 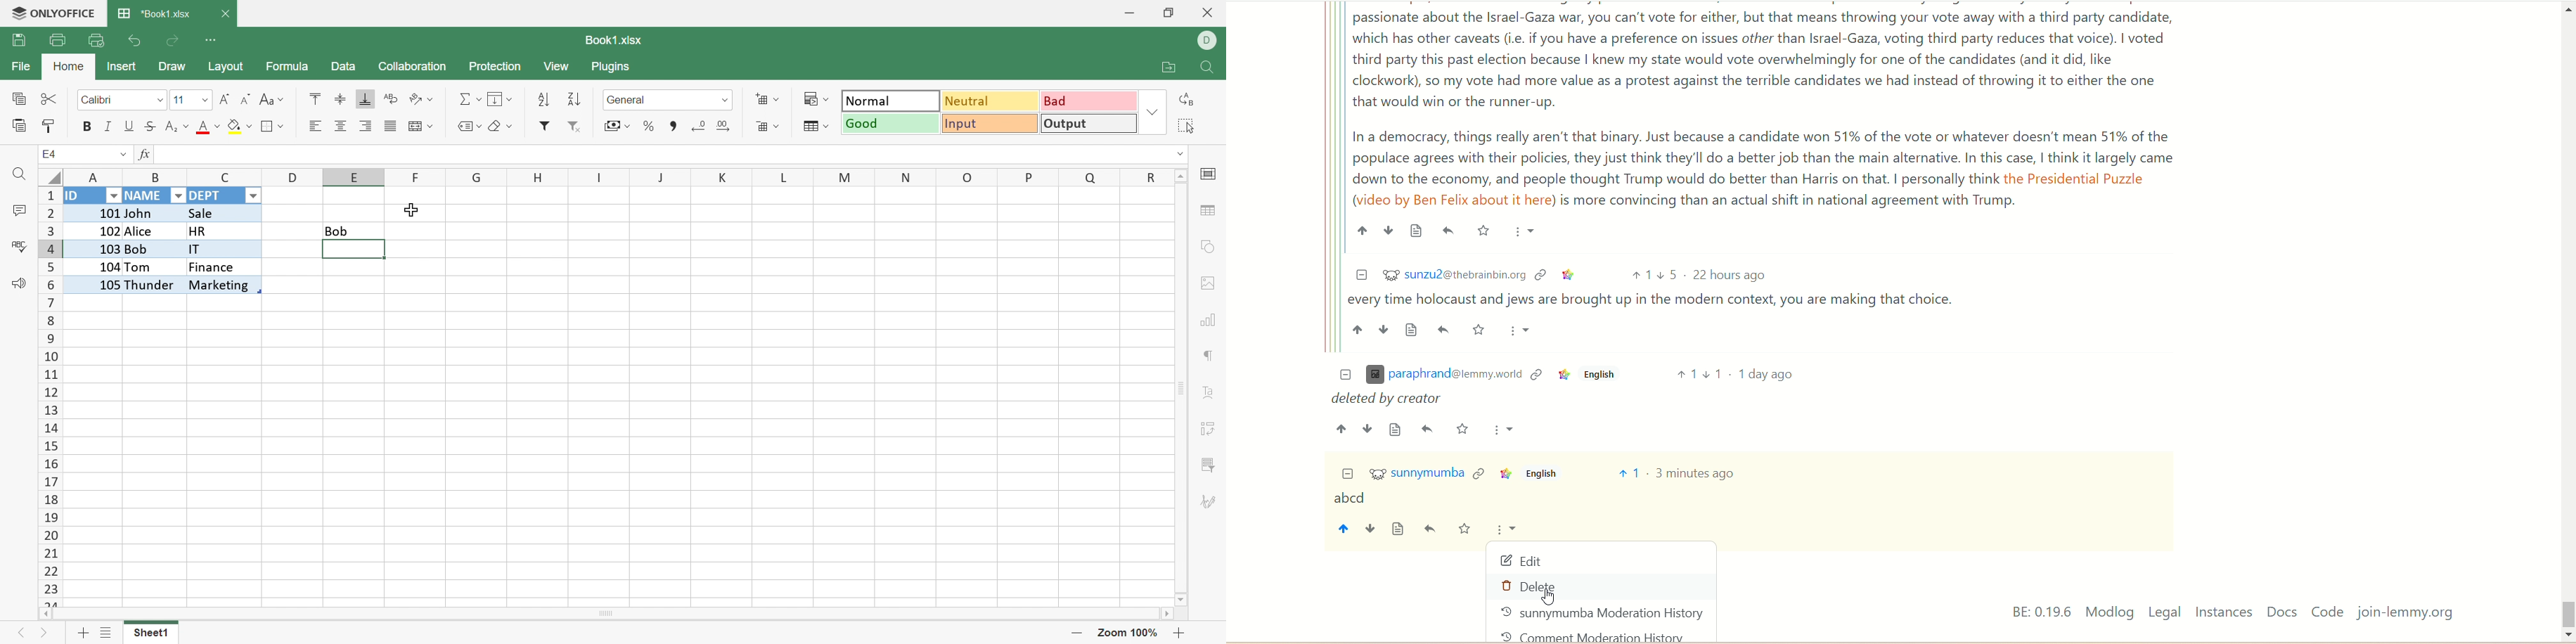 What do you see at coordinates (1479, 472) in the screenshot?
I see `link` at bounding box center [1479, 472].